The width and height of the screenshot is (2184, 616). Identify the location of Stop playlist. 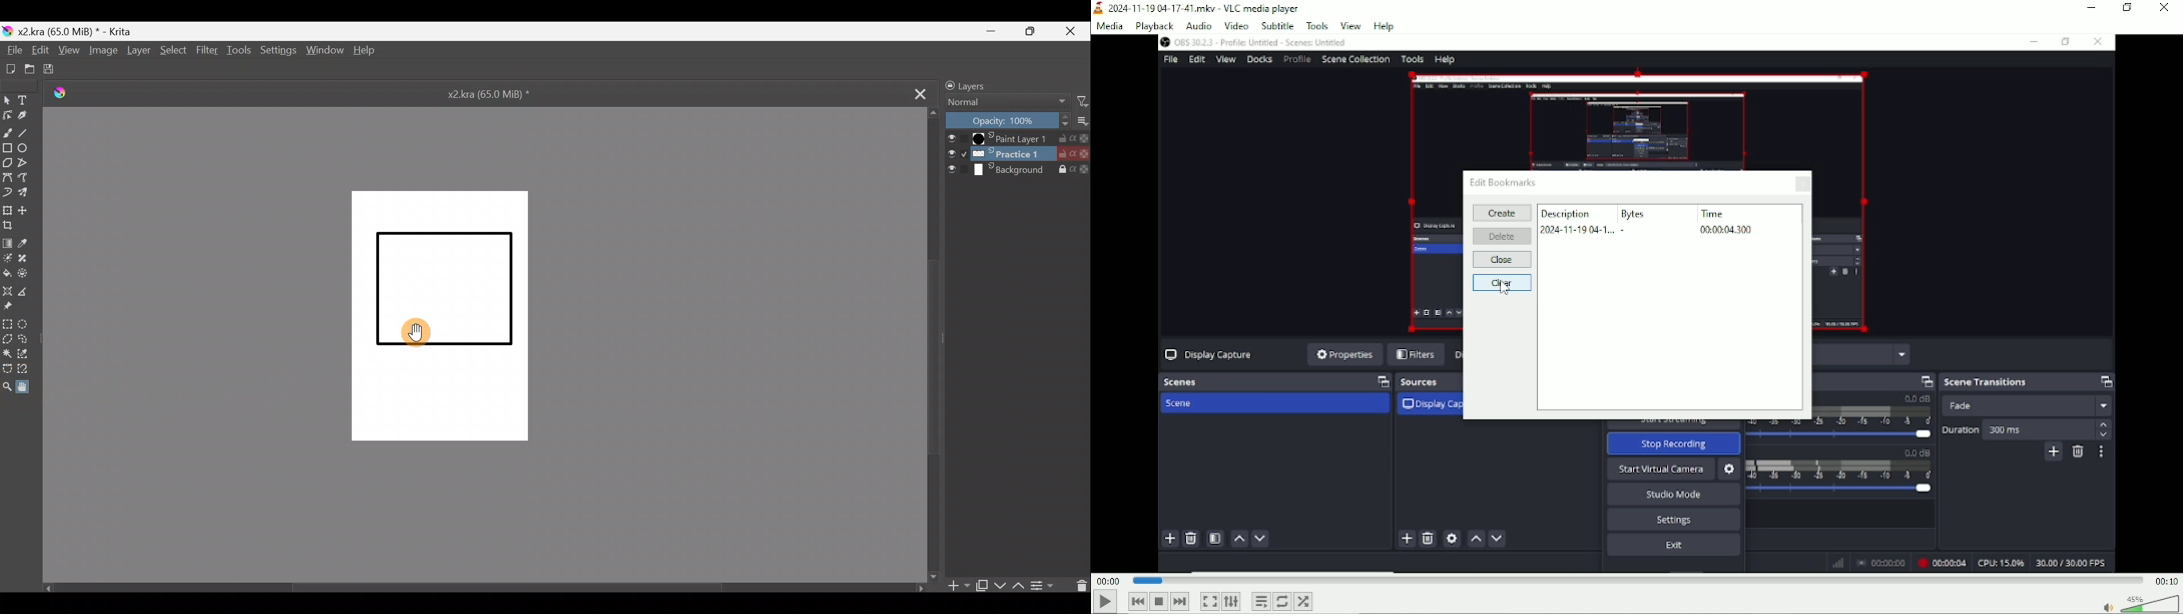
(1158, 601).